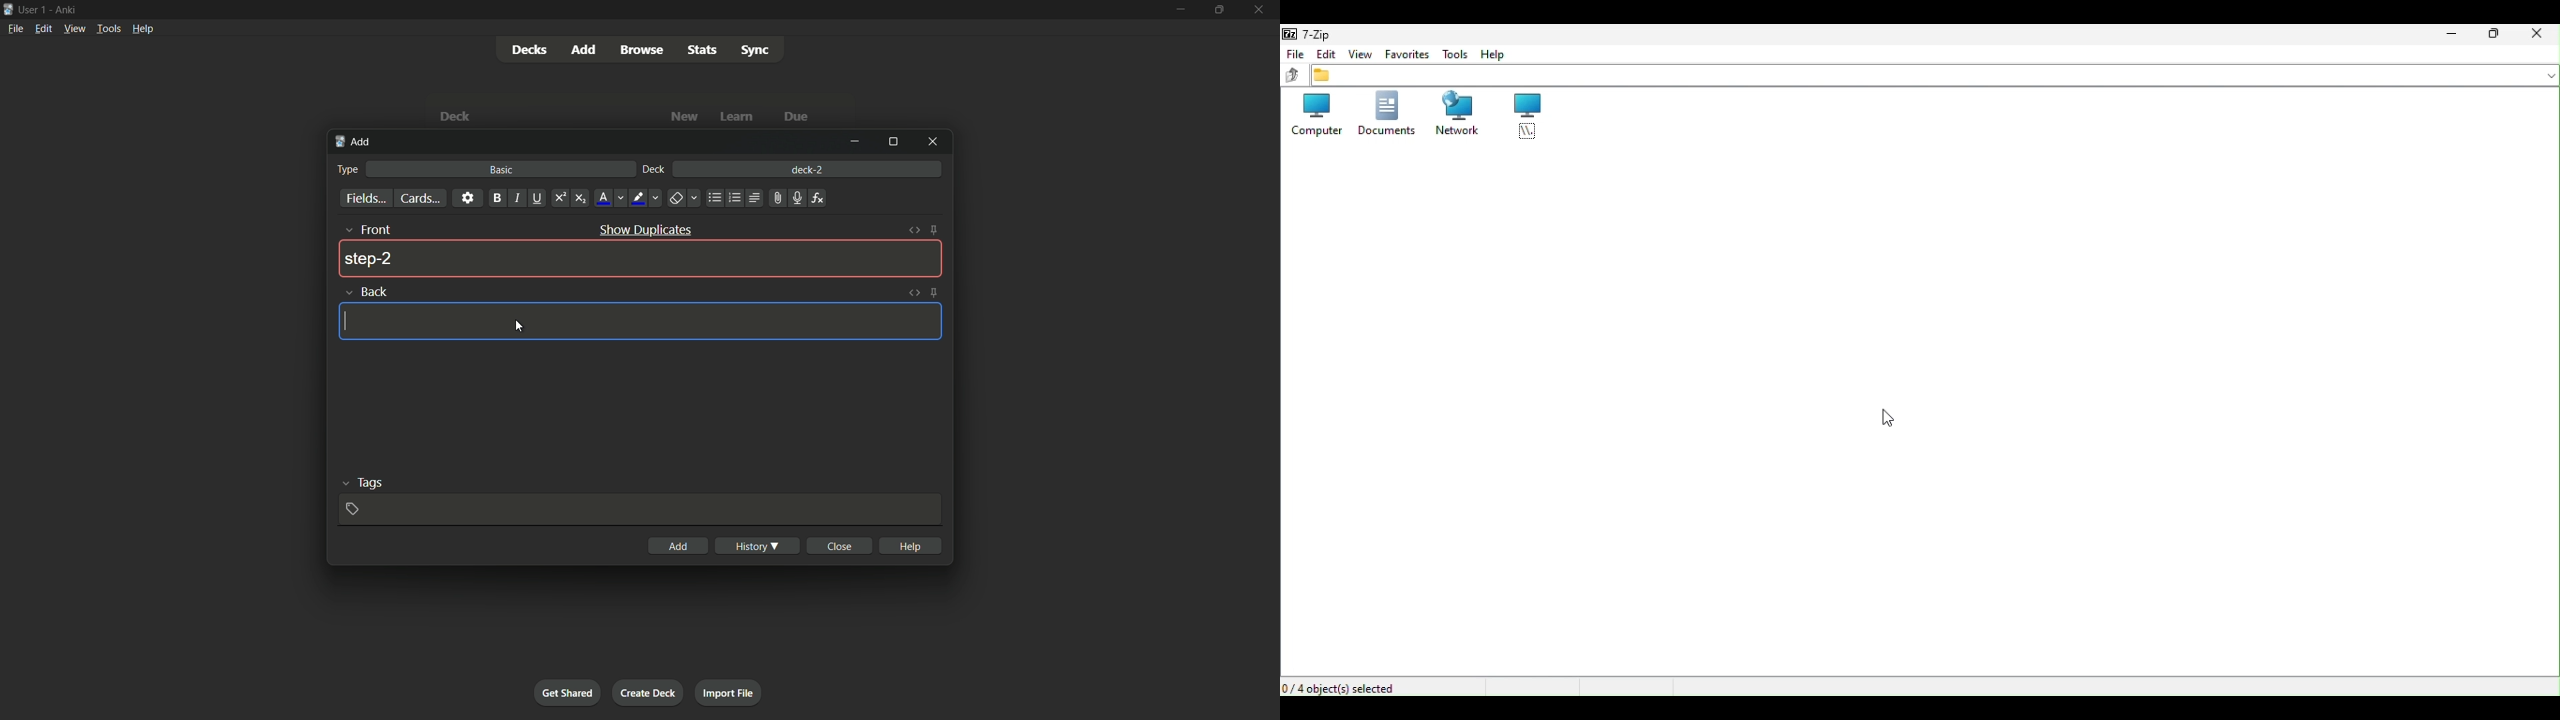 This screenshot has width=2576, height=728. Describe the element at coordinates (645, 199) in the screenshot. I see `highlight text` at that location.